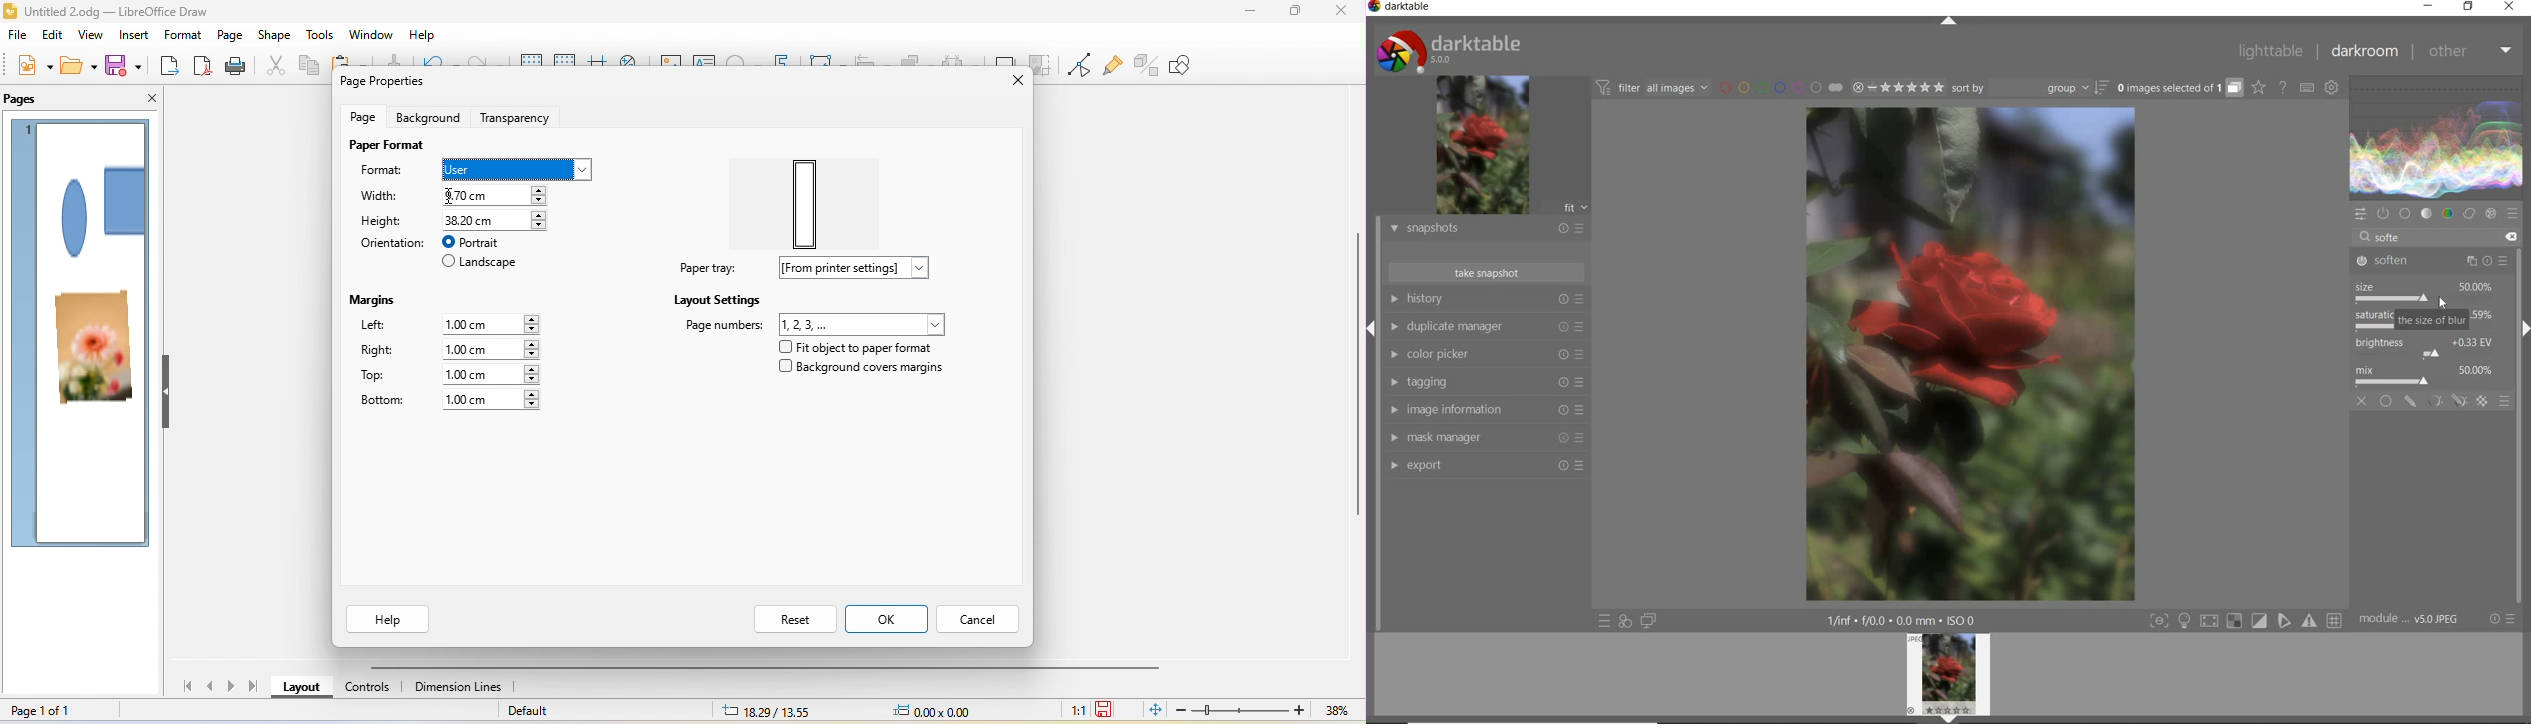 This screenshot has height=728, width=2548. What do you see at coordinates (1485, 381) in the screenshot?
I see `tagging` at bounding box center [1485, 381].